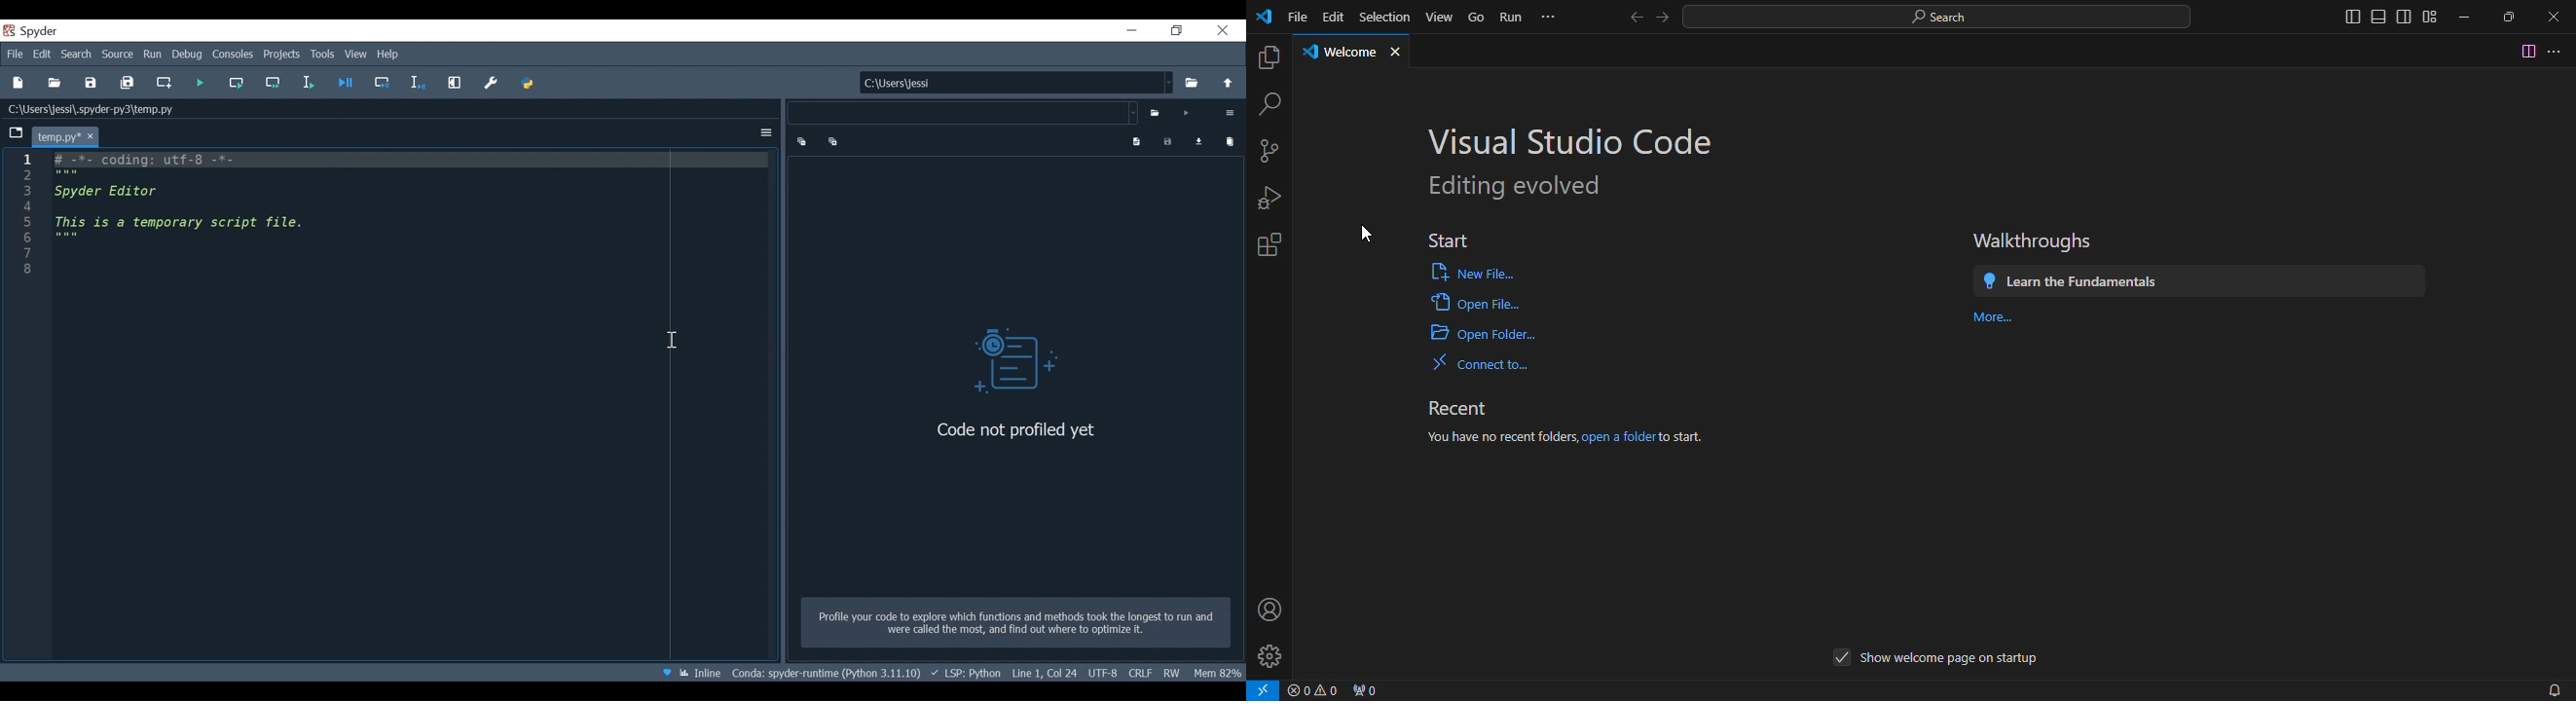 The height and width of the screenshot is (728, 2576). What do you see at coordinates (1187, 113) in the screenshot?
I see `Run Profiler` at bounding box center [1187, 113].